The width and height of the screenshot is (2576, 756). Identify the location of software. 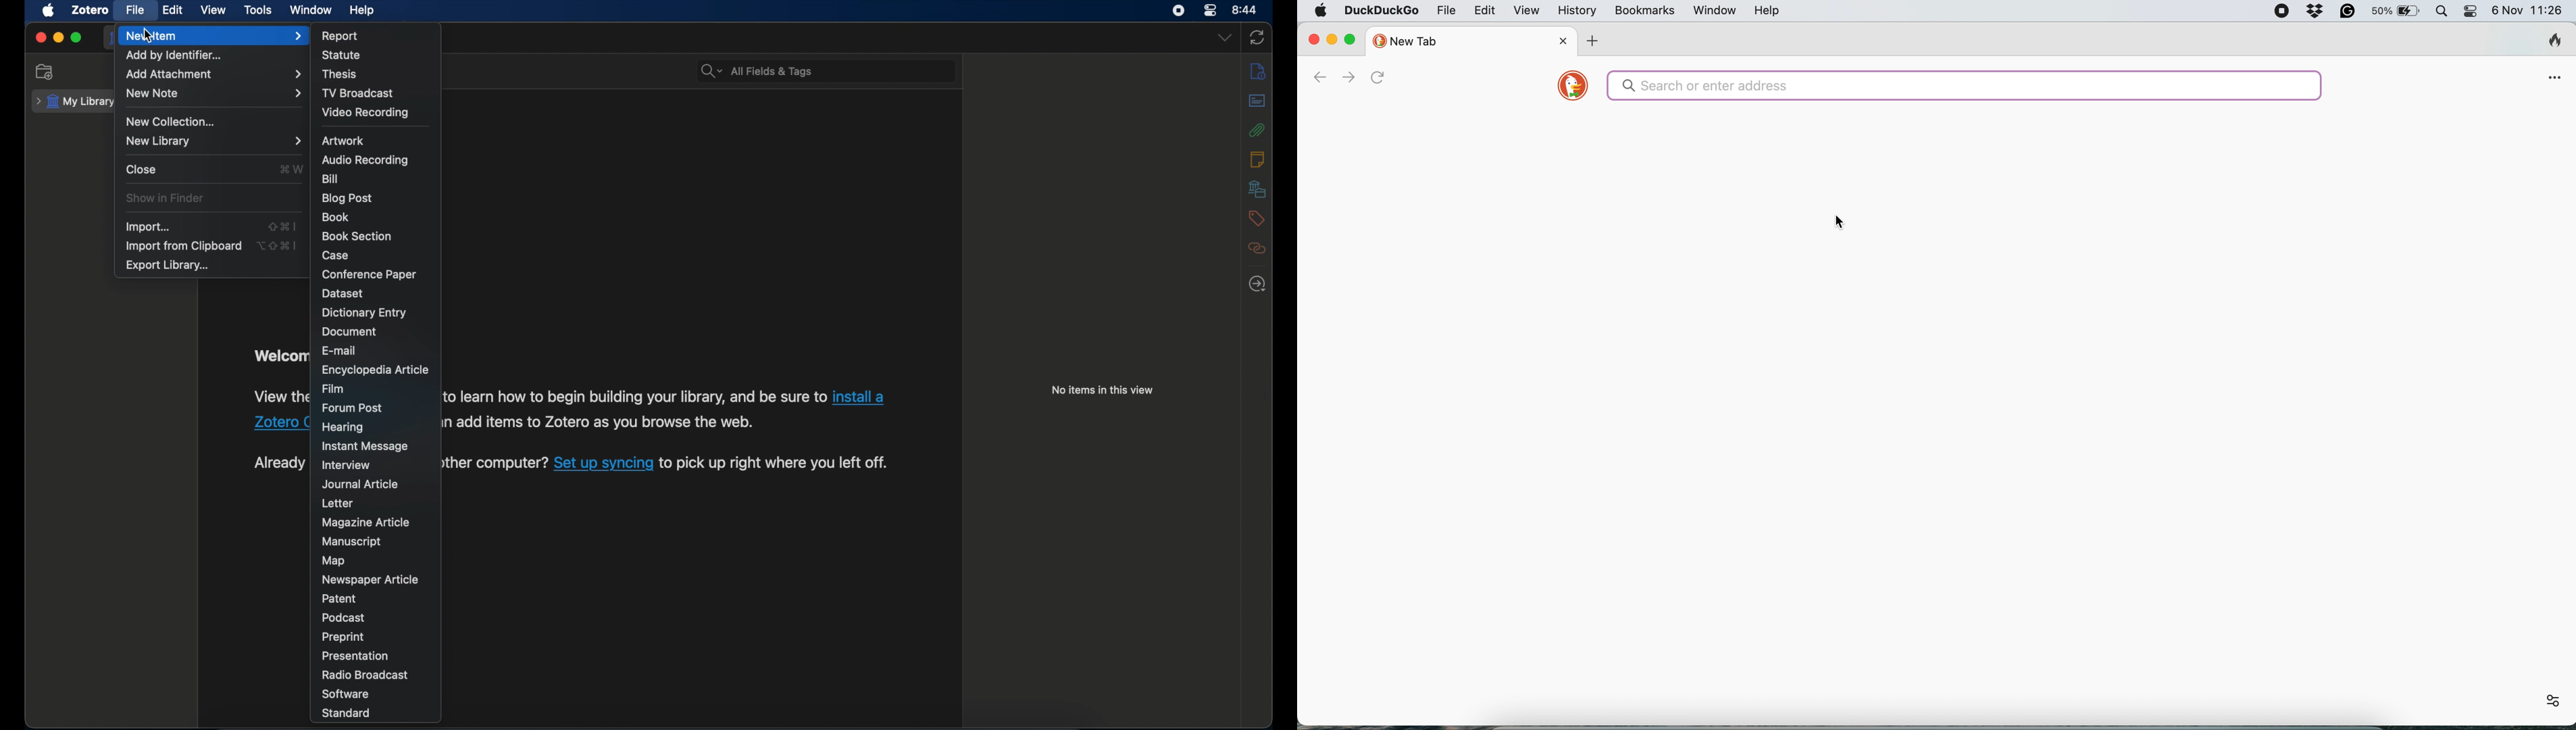
(345, 694).